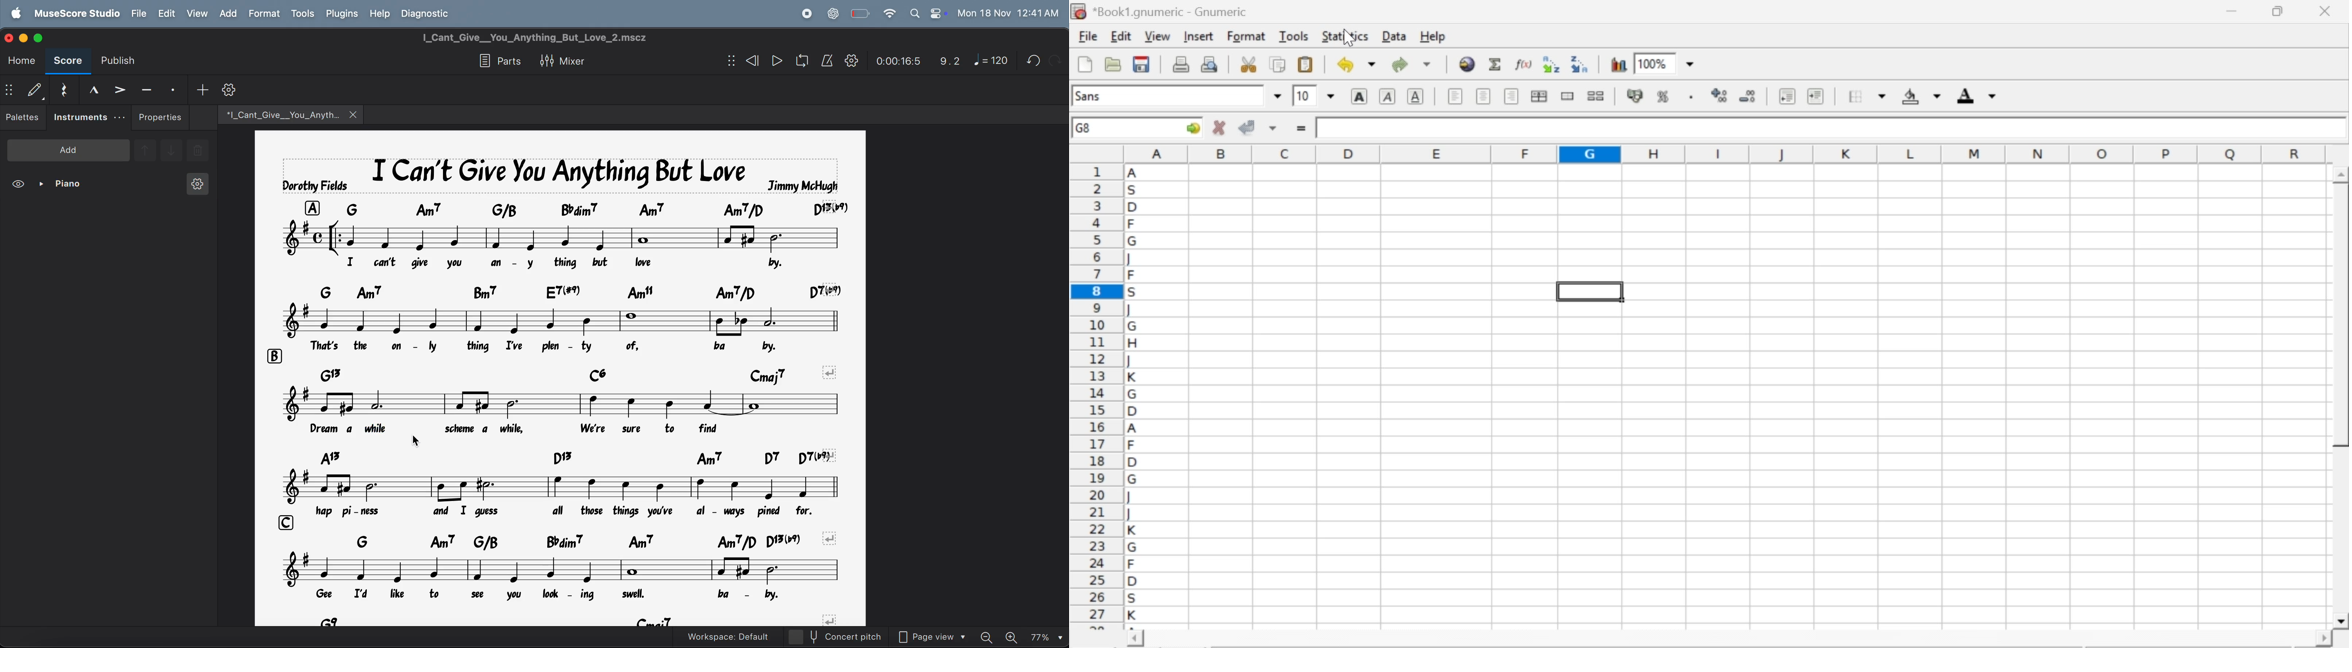  Describe the element at coordinates (1210, 63) in the screenshot. I see `print preview` at that location.